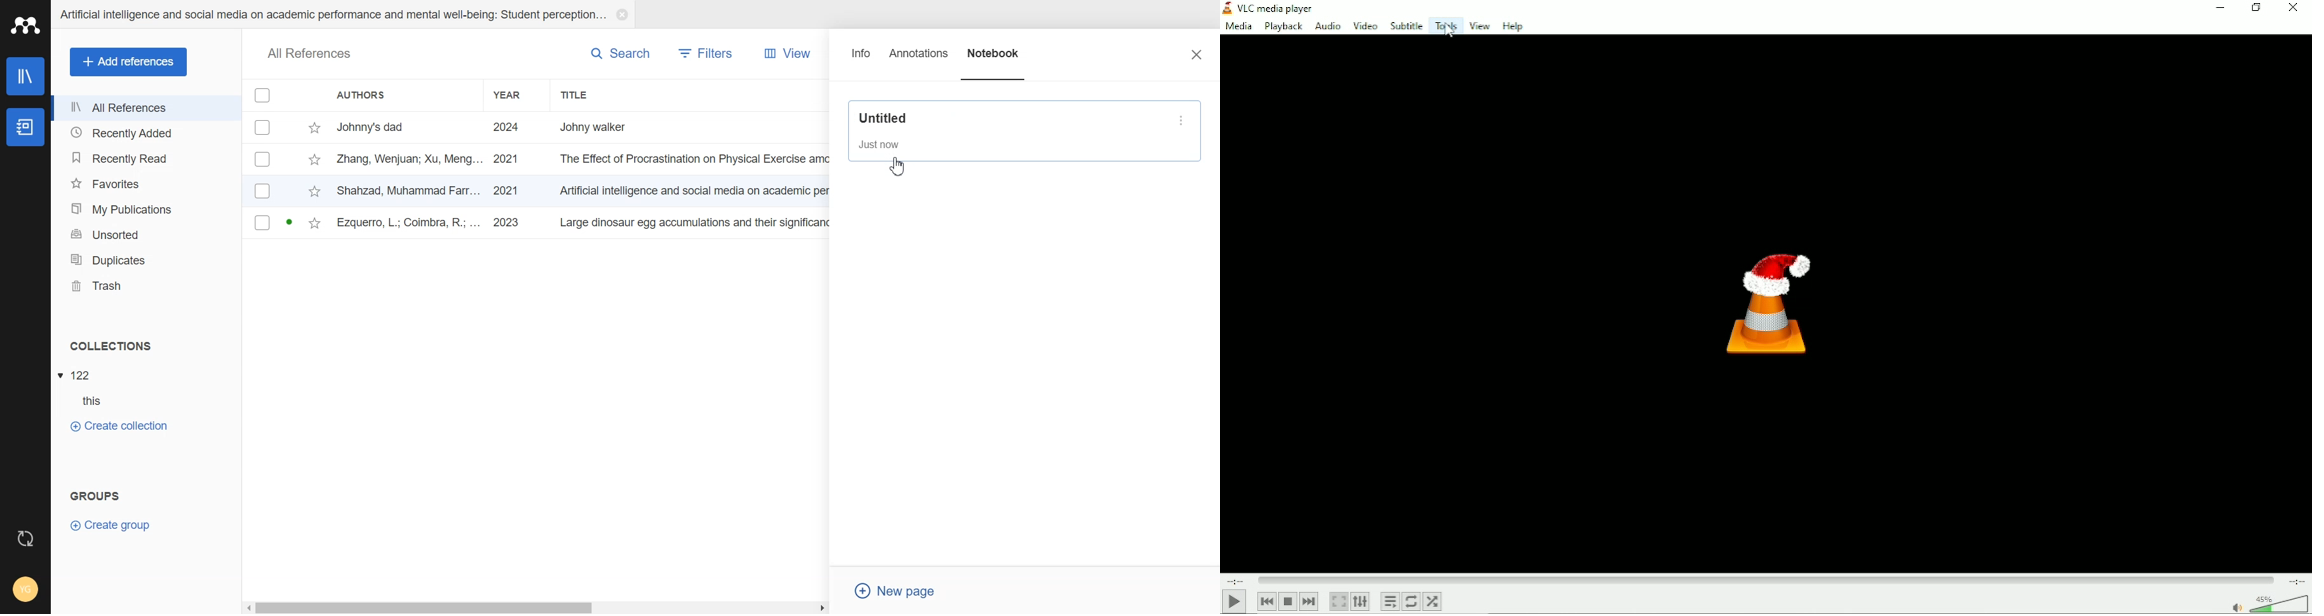 The height and width of the screenshot is (616, 2324). Describe the element at coordinates (2255, 8) in the screenshot. I see `Restore down` at that location.